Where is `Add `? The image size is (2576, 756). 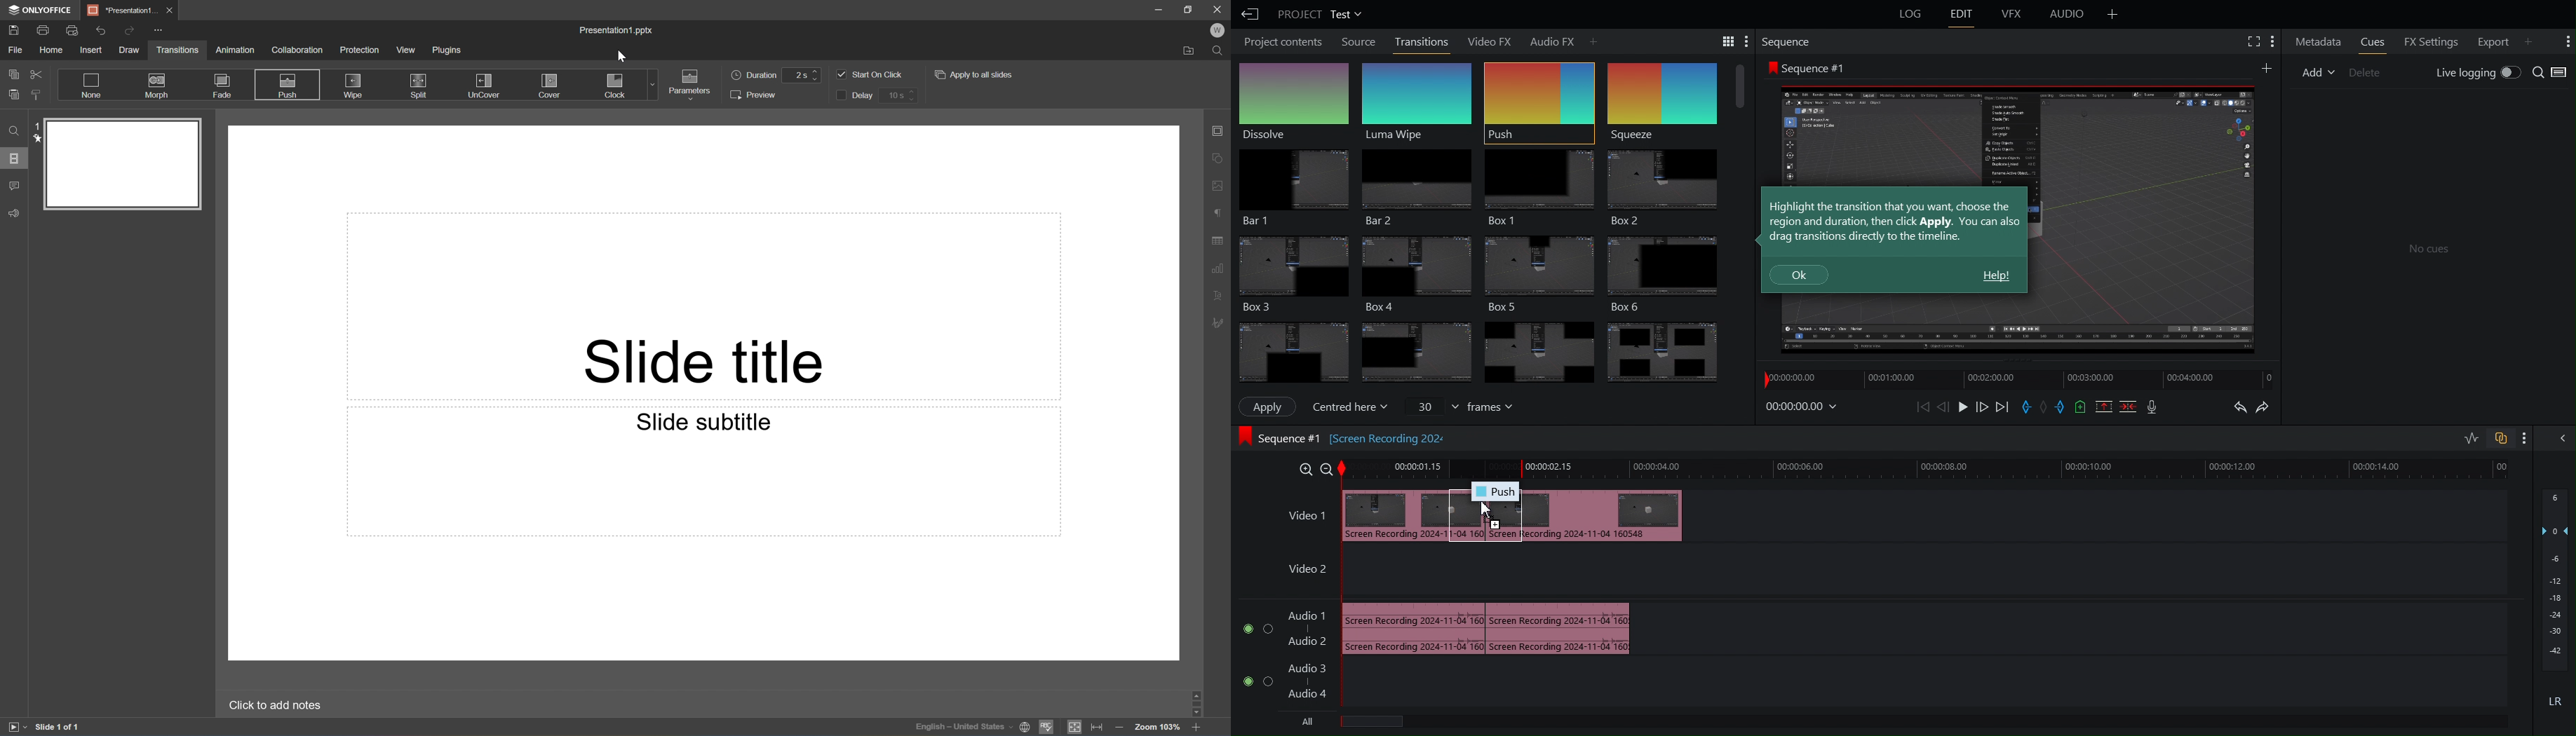 Add  is located at coordinates (2317, 72).